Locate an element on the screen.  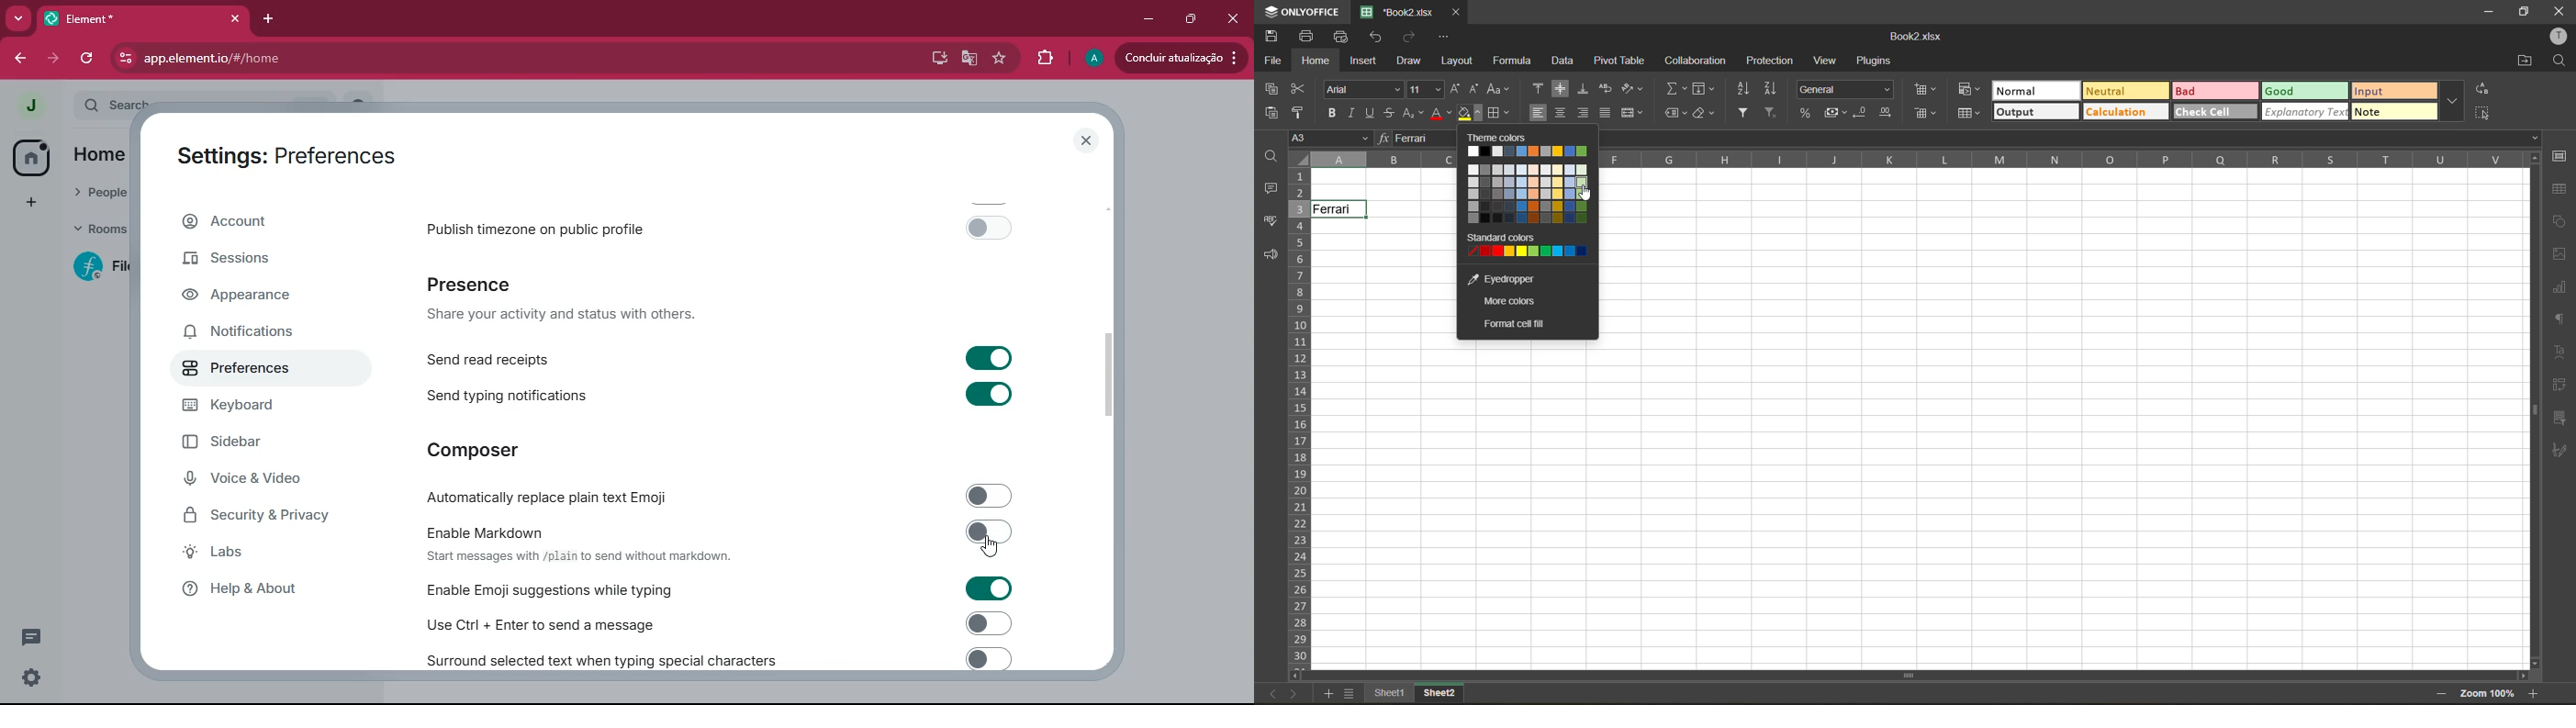
copy style is located at coordinates (1301, 114).